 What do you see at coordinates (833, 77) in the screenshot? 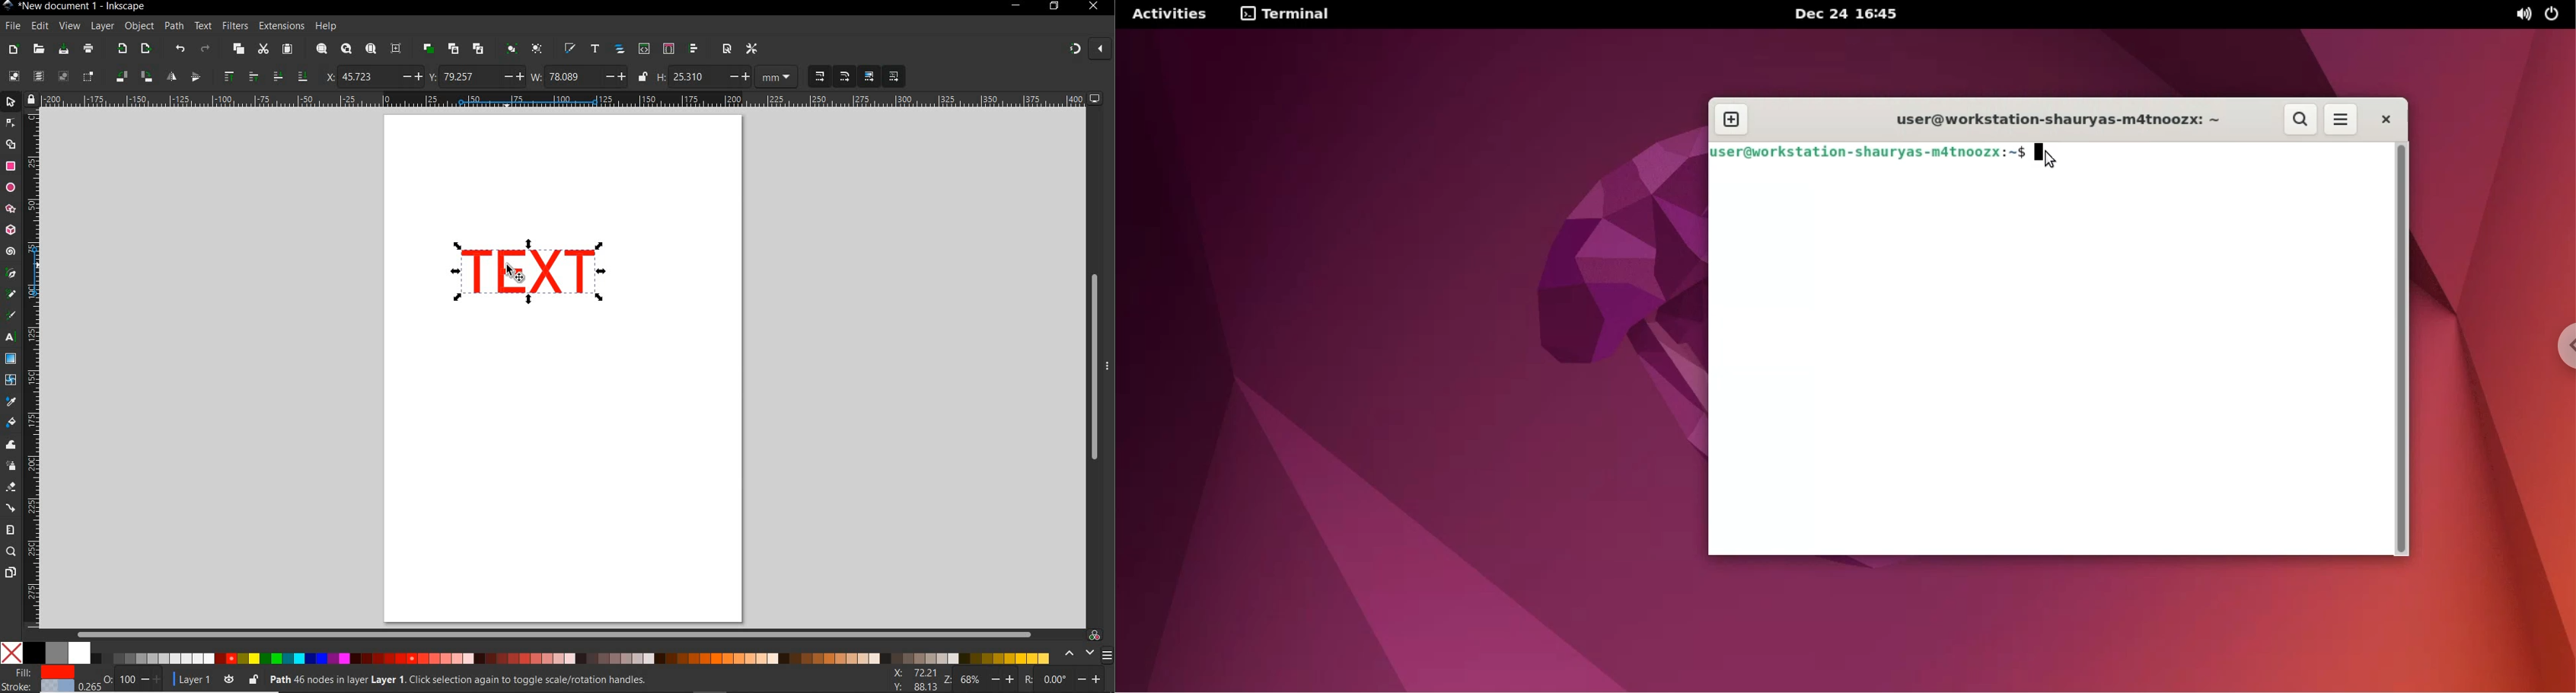
I see `SCALING` at bounding box center [833, 77].